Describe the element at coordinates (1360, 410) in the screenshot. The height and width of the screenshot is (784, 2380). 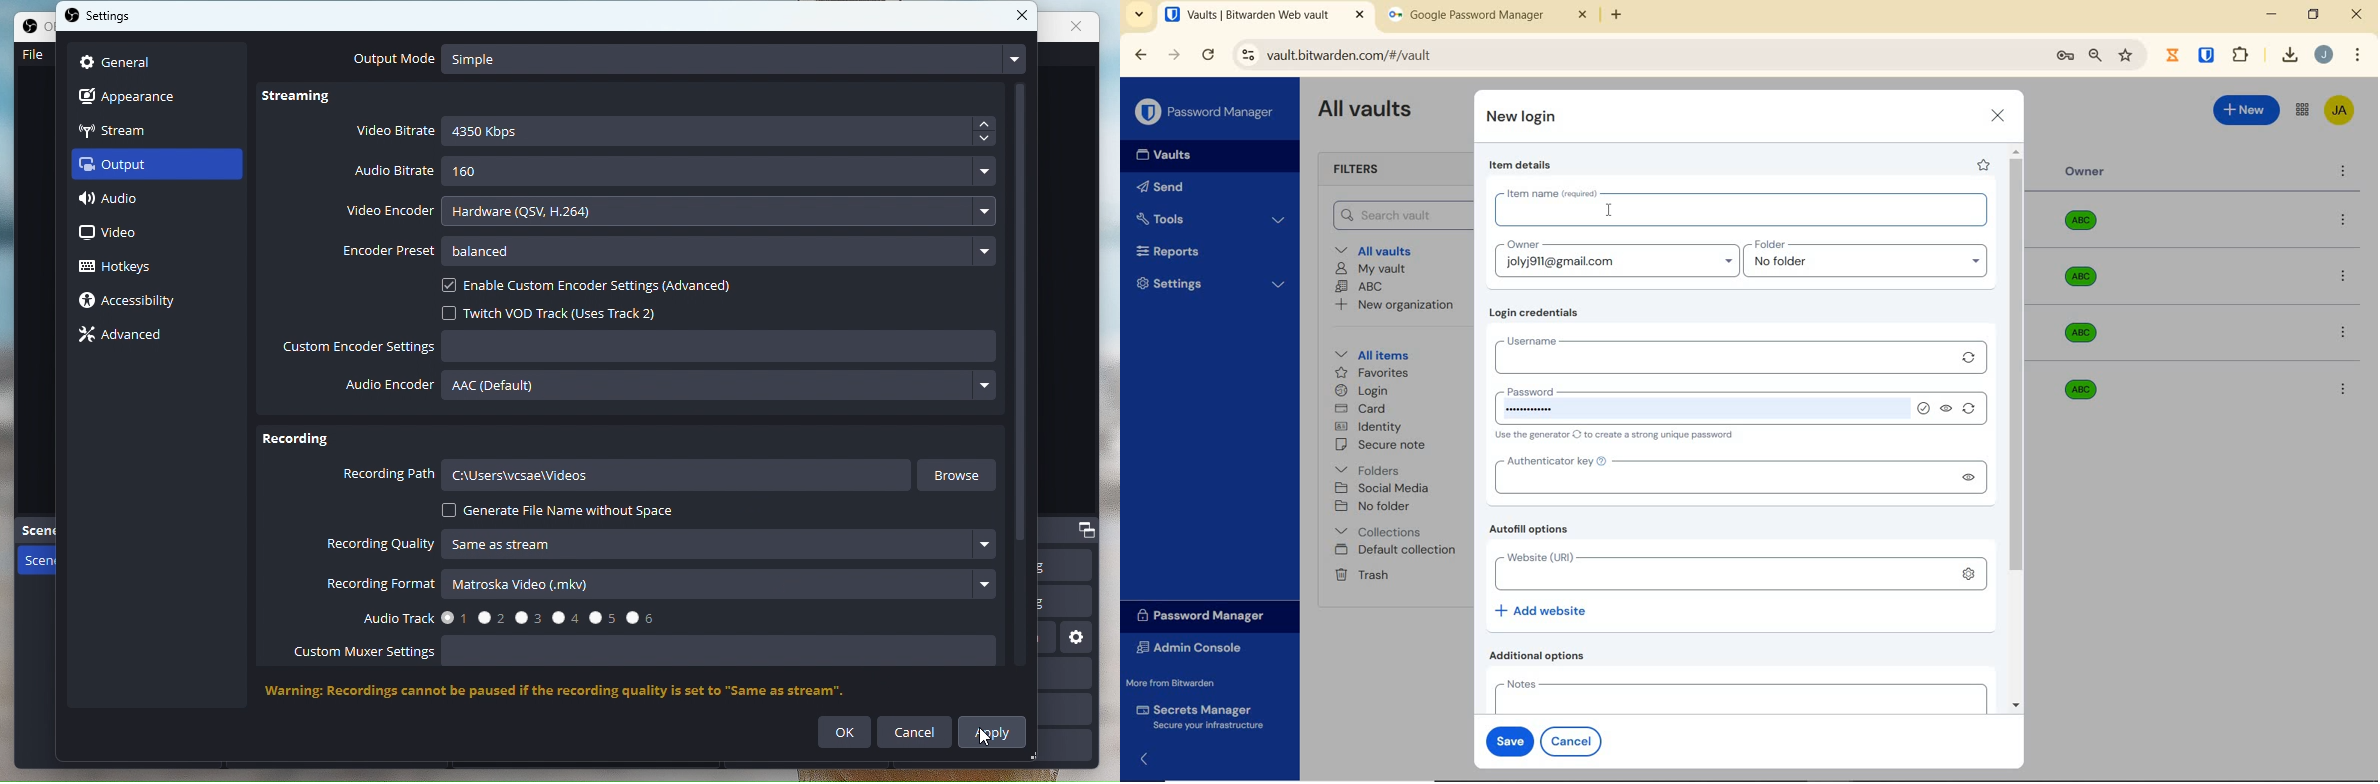
I see `card` at that location.